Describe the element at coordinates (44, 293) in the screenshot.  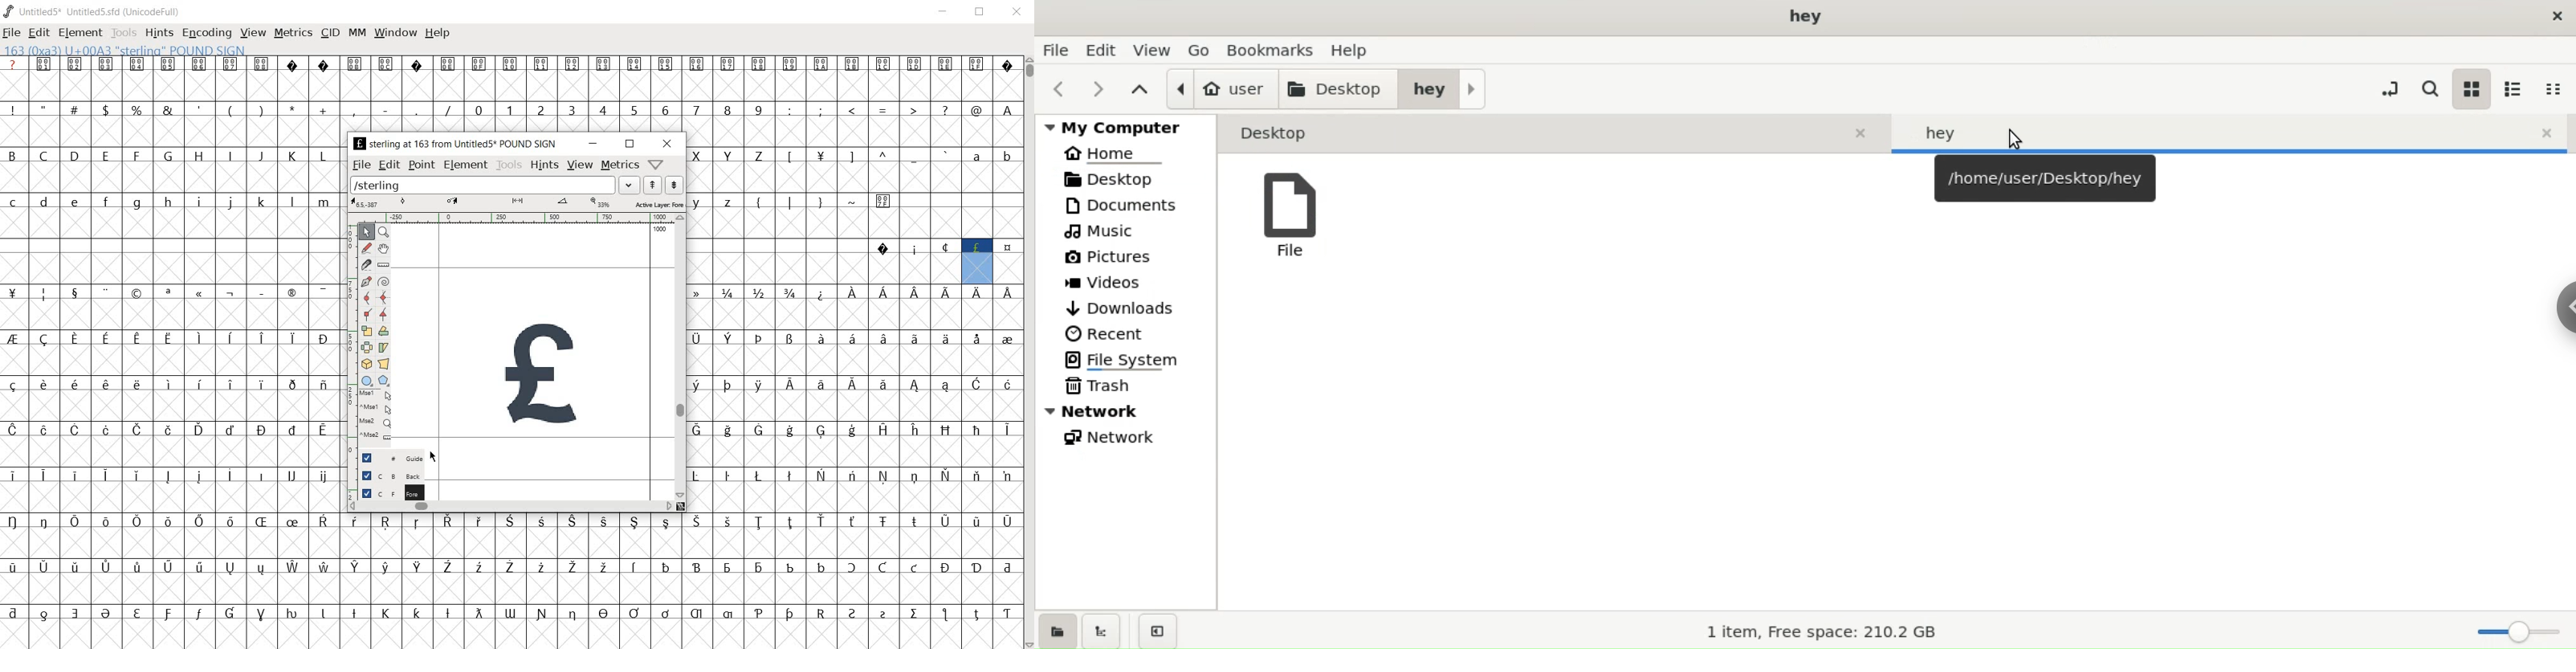
I see `Symbol` at that location.